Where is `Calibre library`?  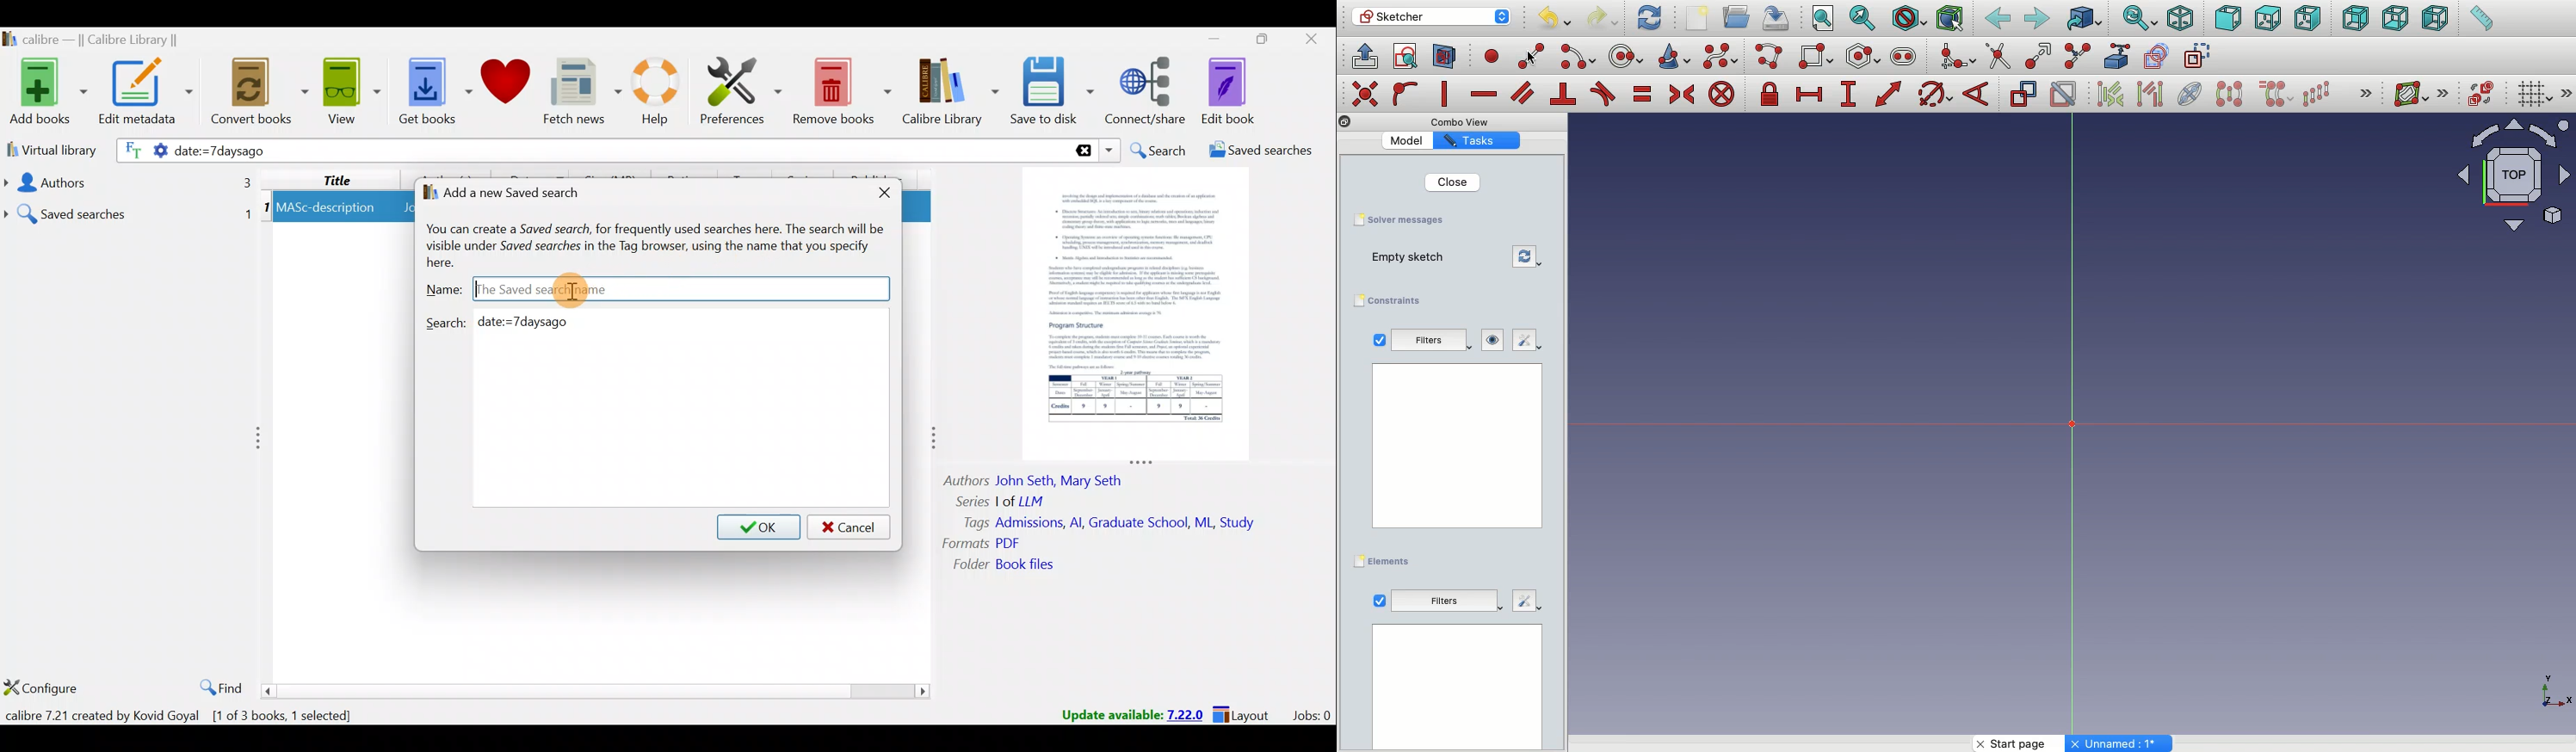 Calibre library is located at coordinates (953, 93).